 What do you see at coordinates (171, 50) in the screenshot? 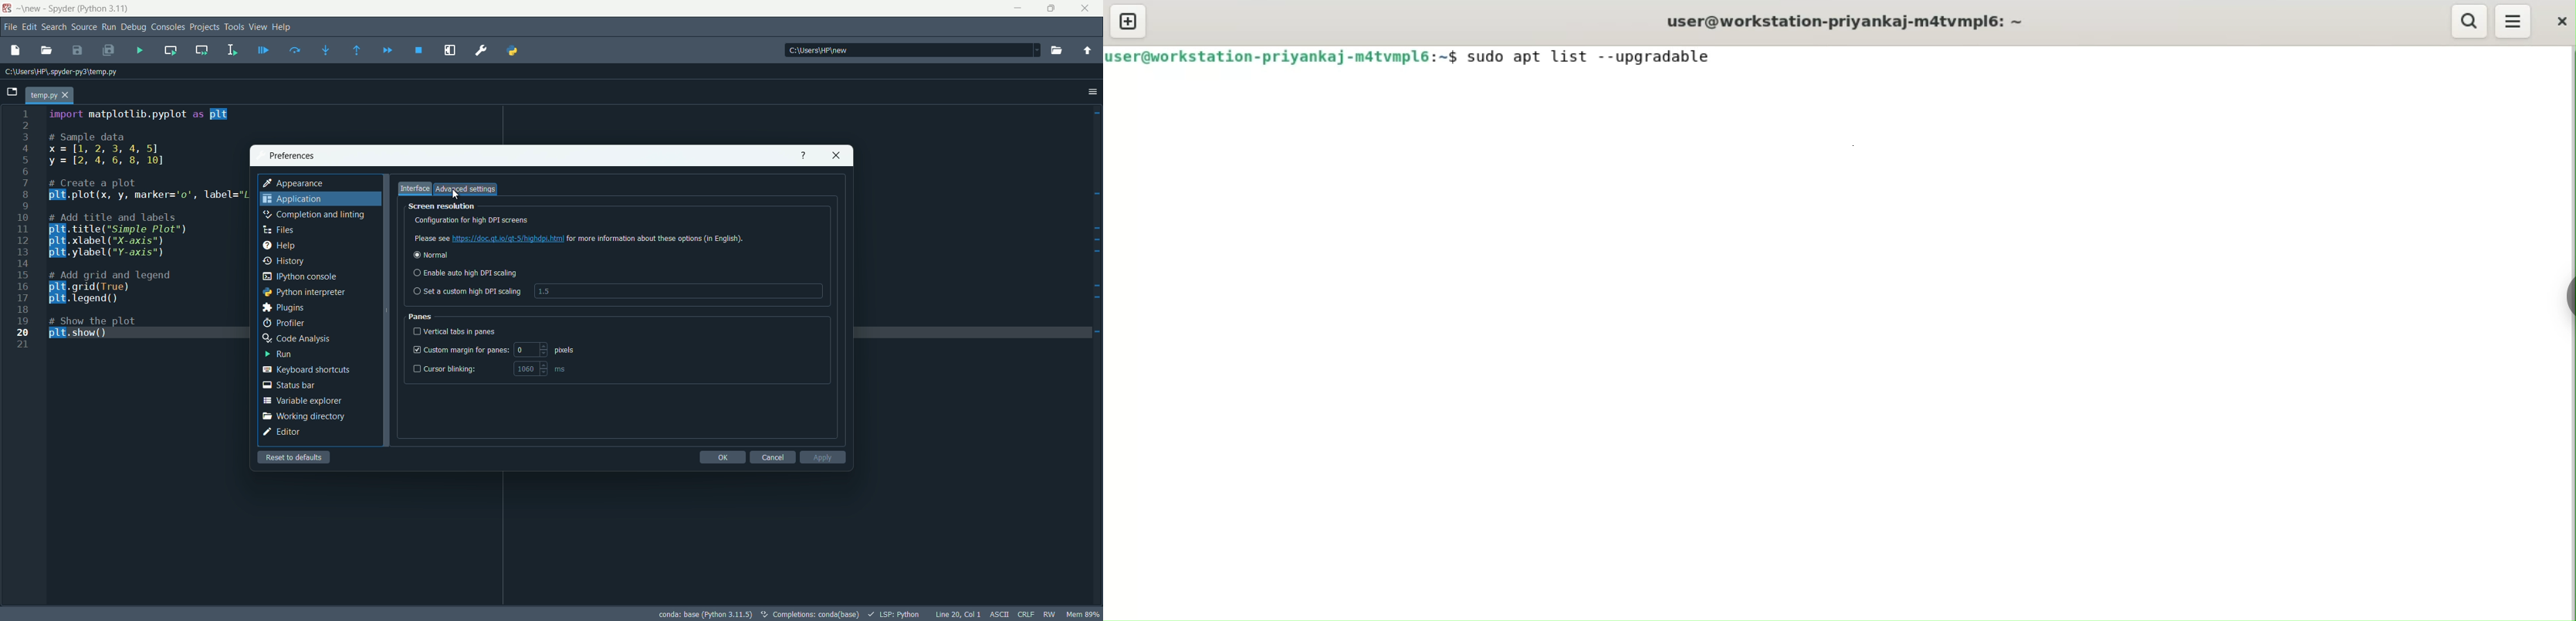
I see `run current cell` at bounding box center [171, 50].